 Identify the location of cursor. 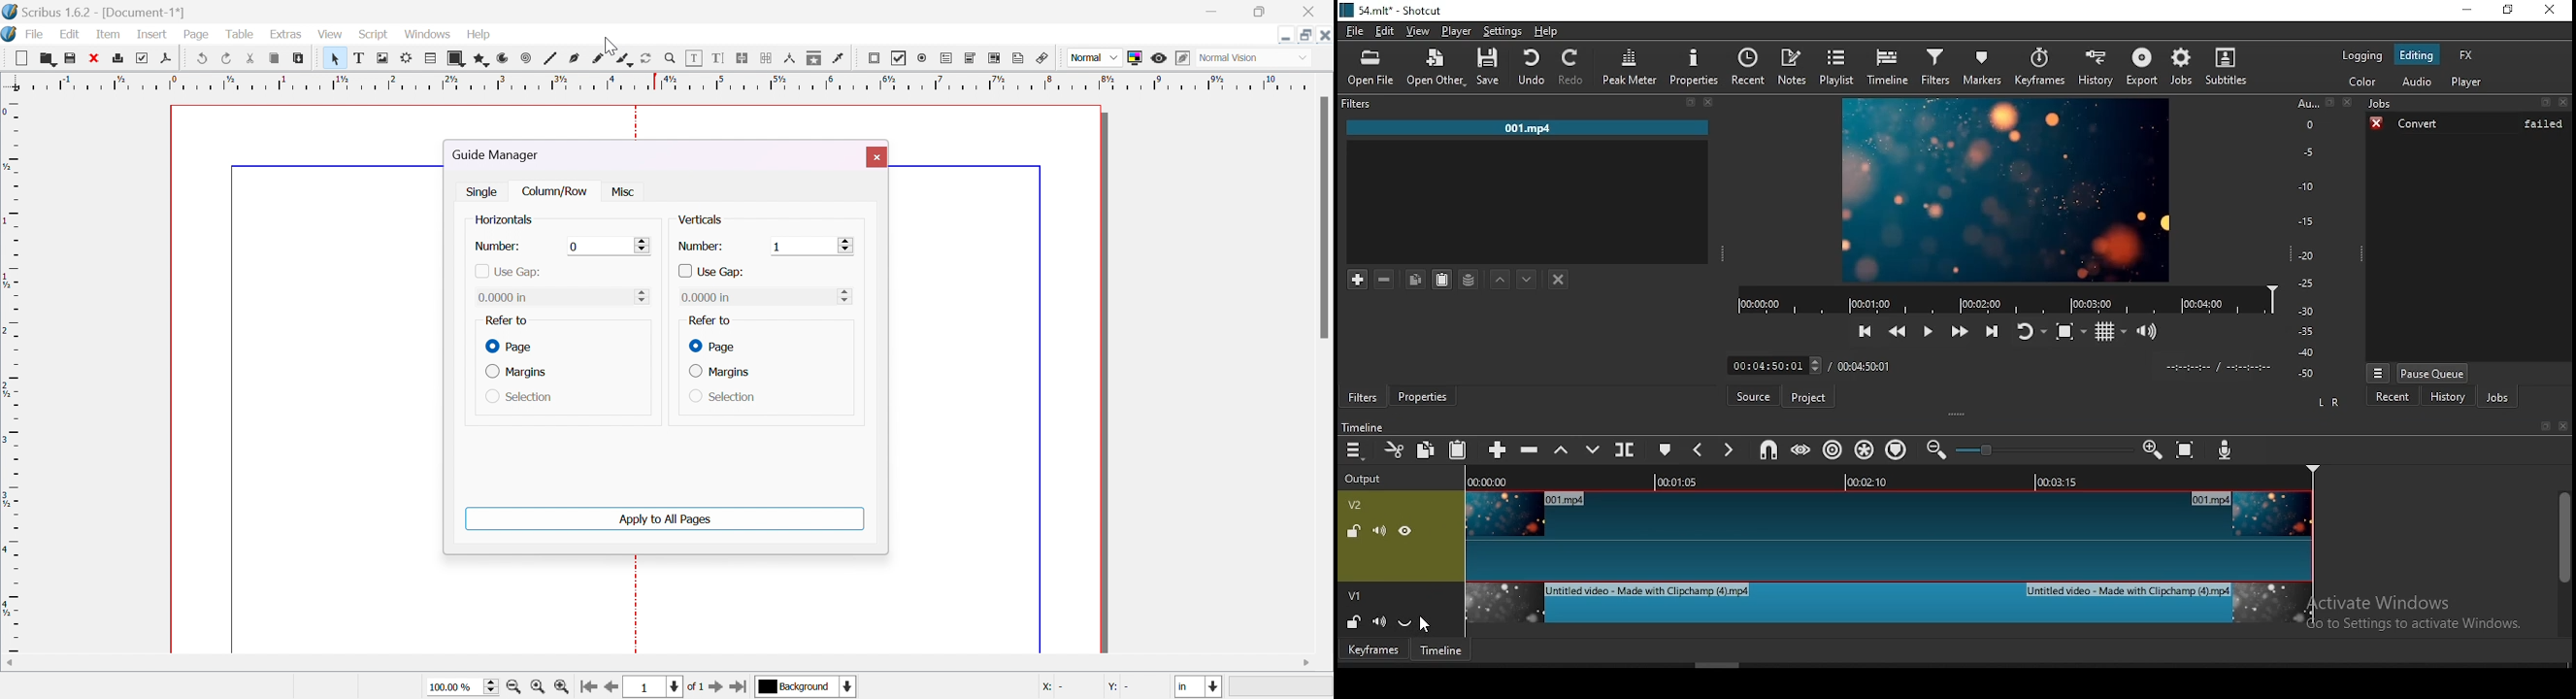
(1428, 626).